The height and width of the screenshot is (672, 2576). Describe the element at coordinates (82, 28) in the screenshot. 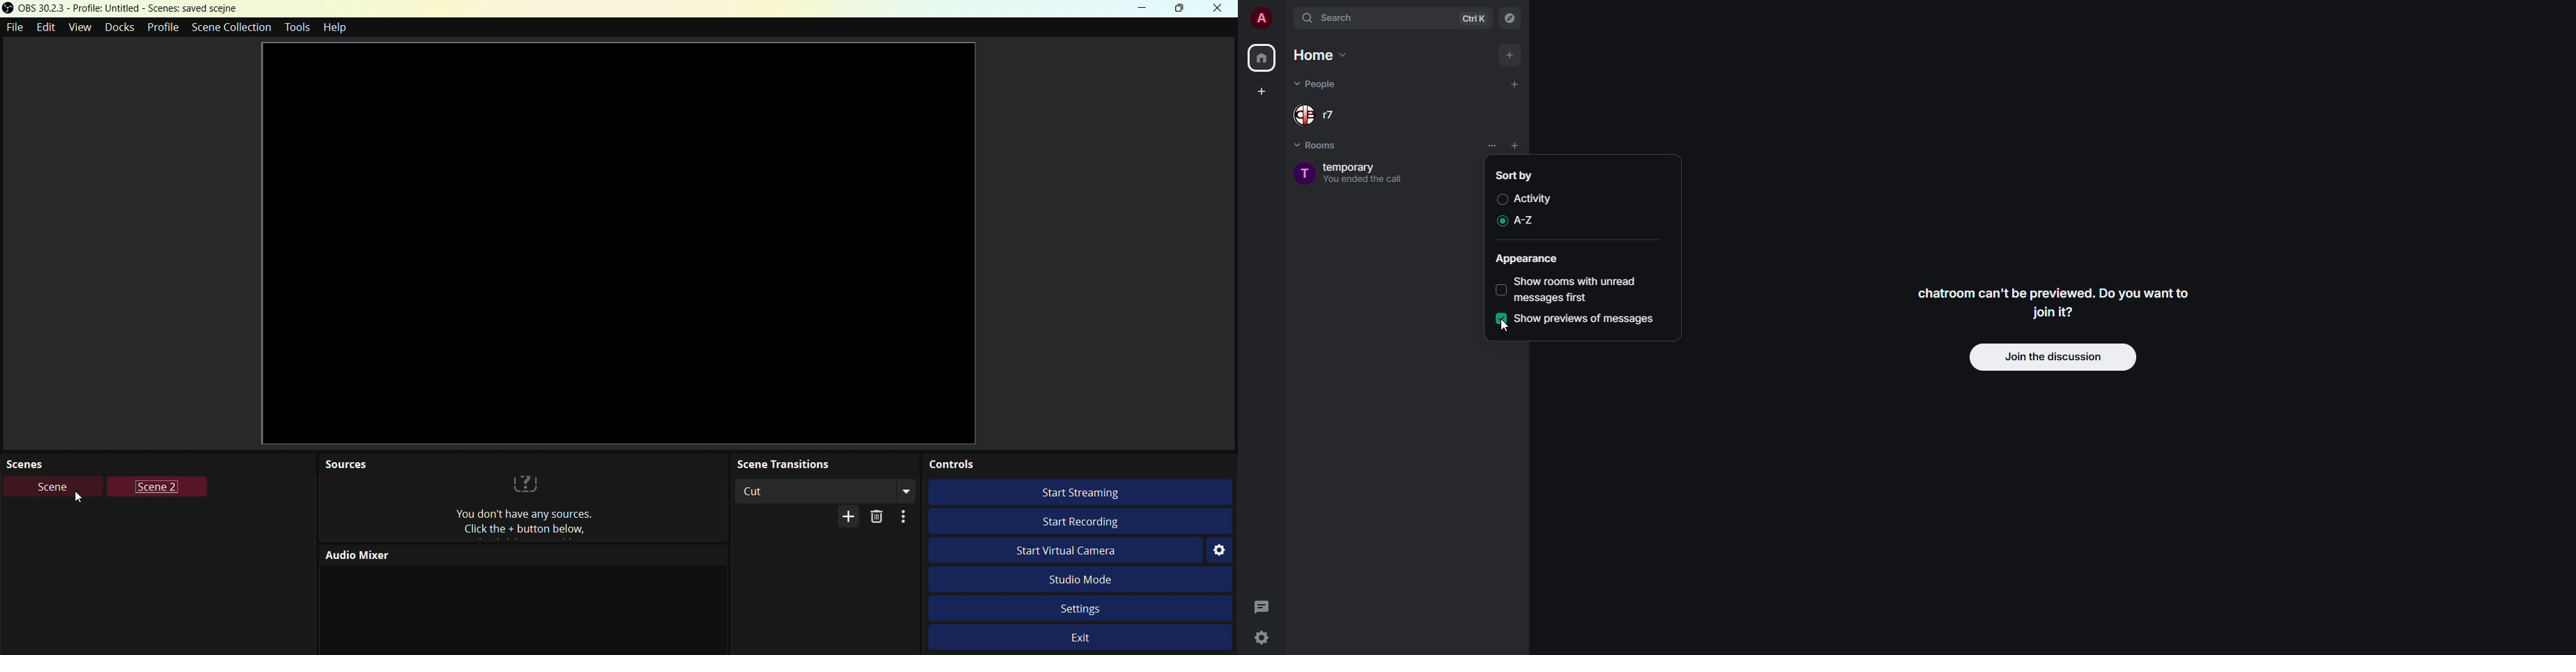

I see `View` at that location.